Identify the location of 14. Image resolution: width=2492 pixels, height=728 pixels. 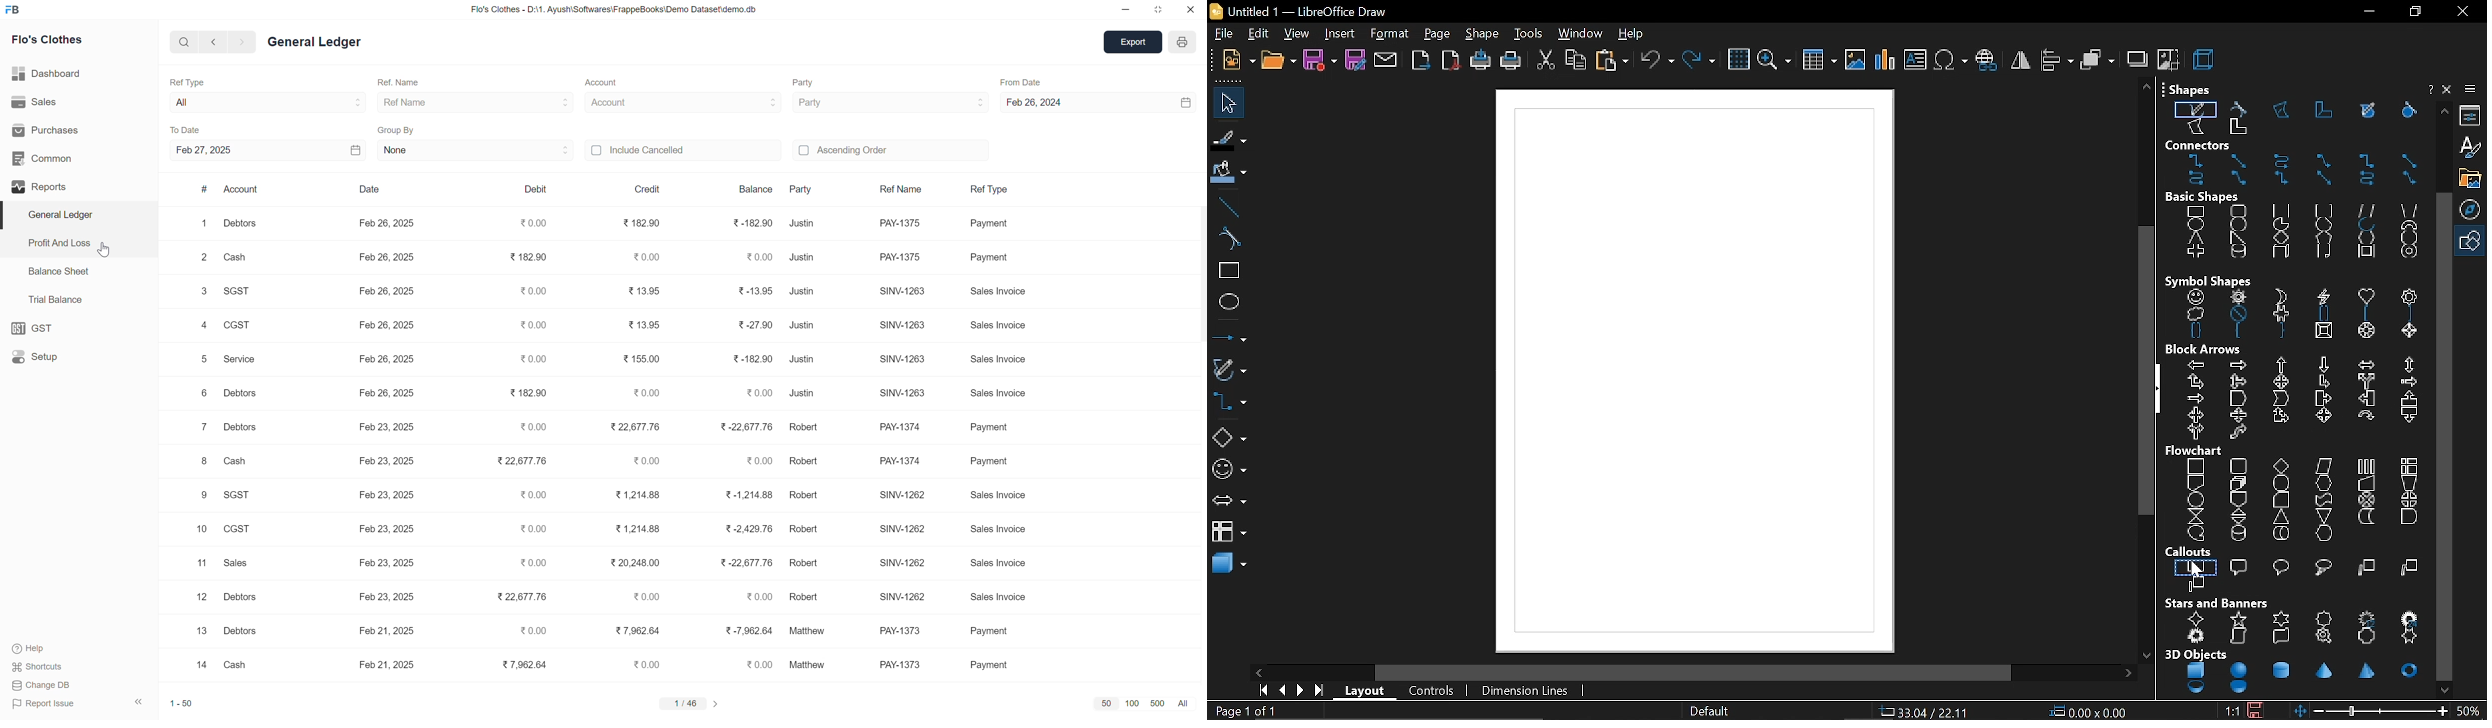
(198, 669).